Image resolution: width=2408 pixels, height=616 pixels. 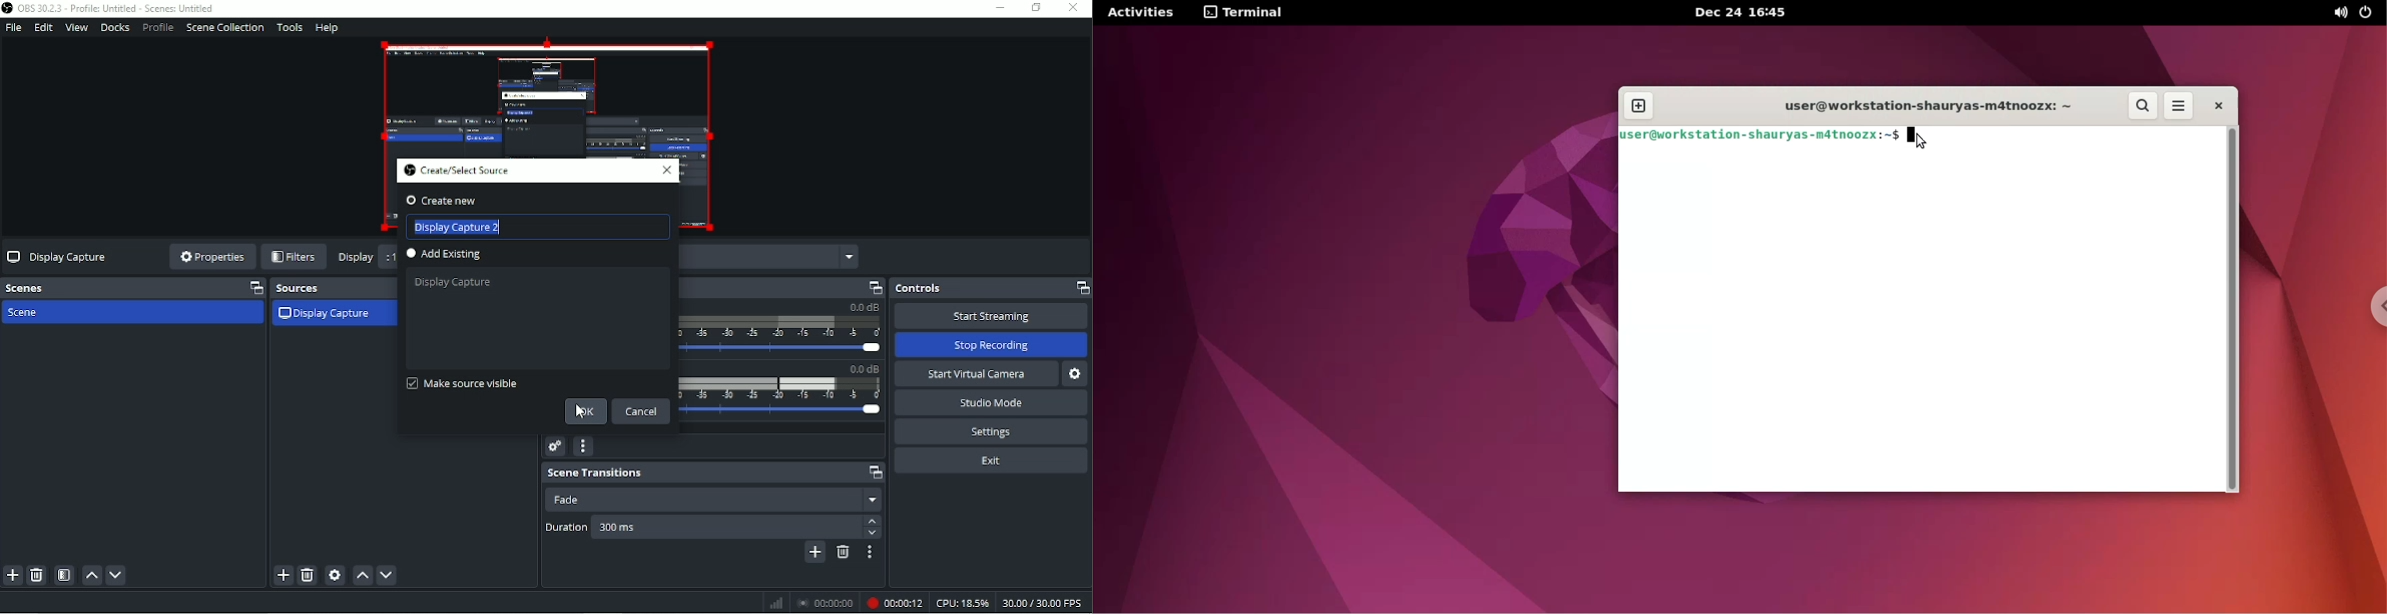 What do you see at coordinates (114, 28) in the screenshot?
I see `Docks` at bounding box center [114, 28].